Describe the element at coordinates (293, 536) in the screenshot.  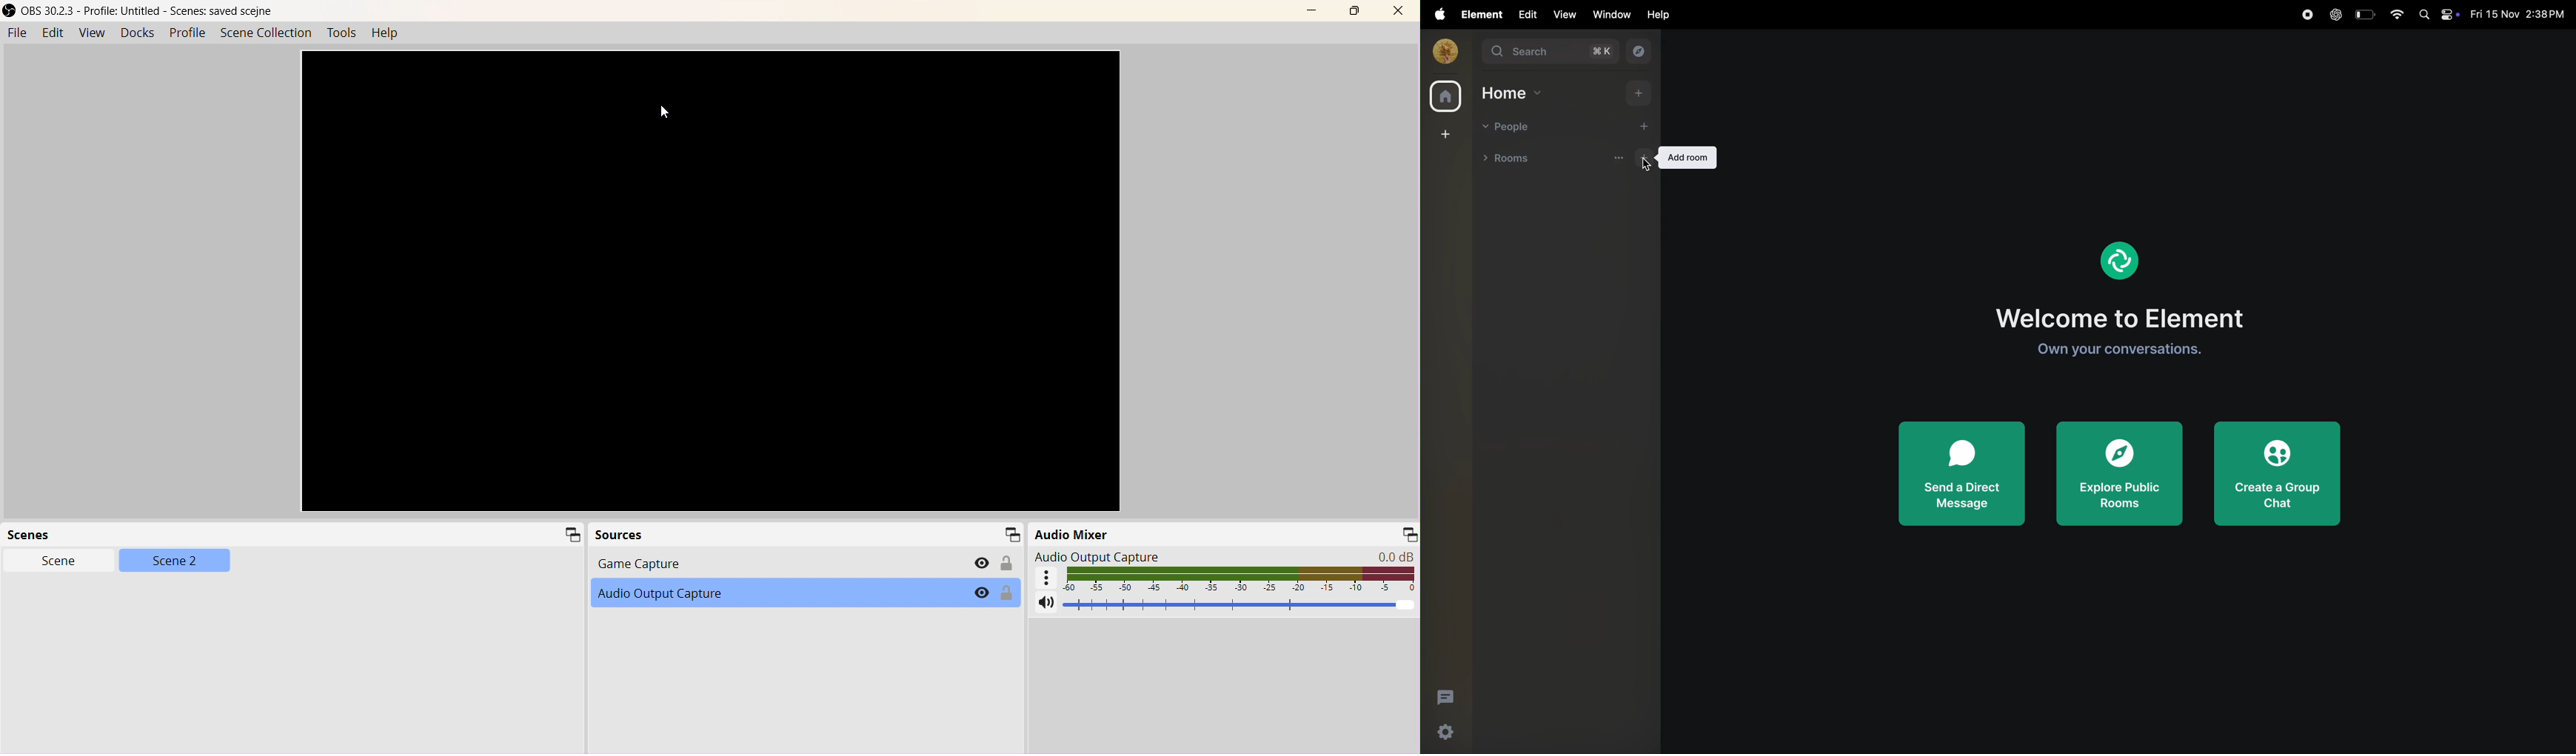
I see `Scenes` at that location.